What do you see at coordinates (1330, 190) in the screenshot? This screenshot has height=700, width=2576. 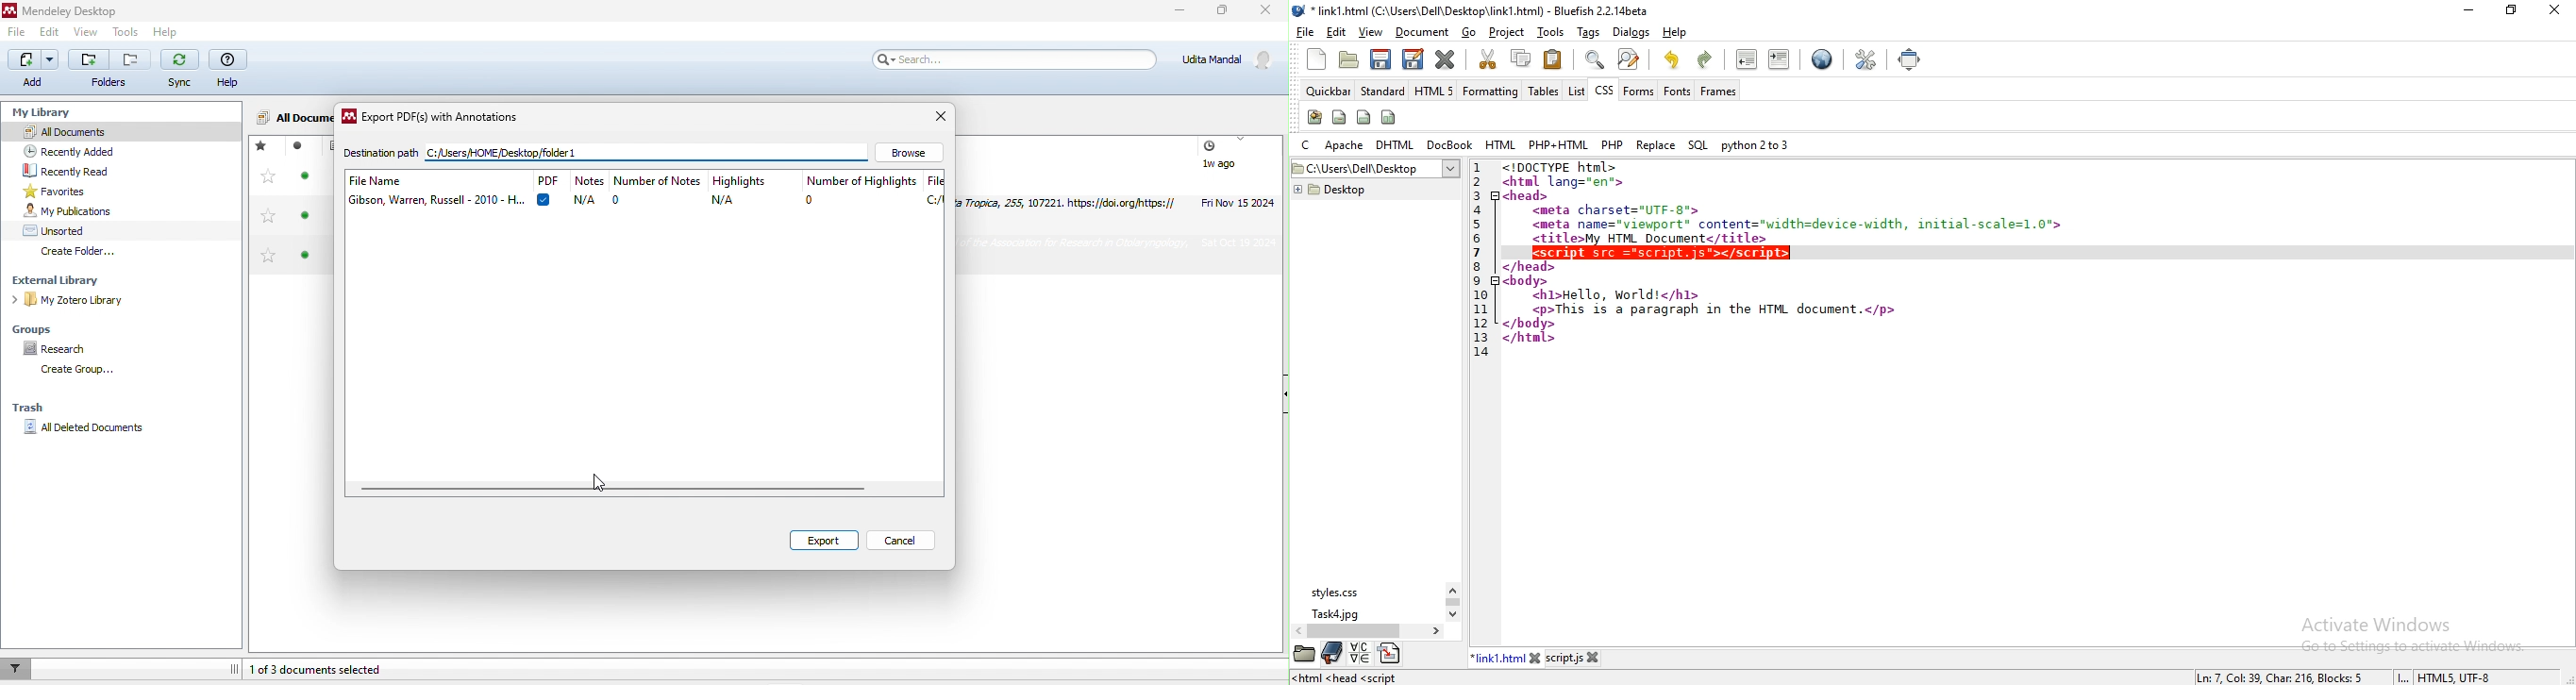 I see `desktop` at bounding box center [1330, 190].